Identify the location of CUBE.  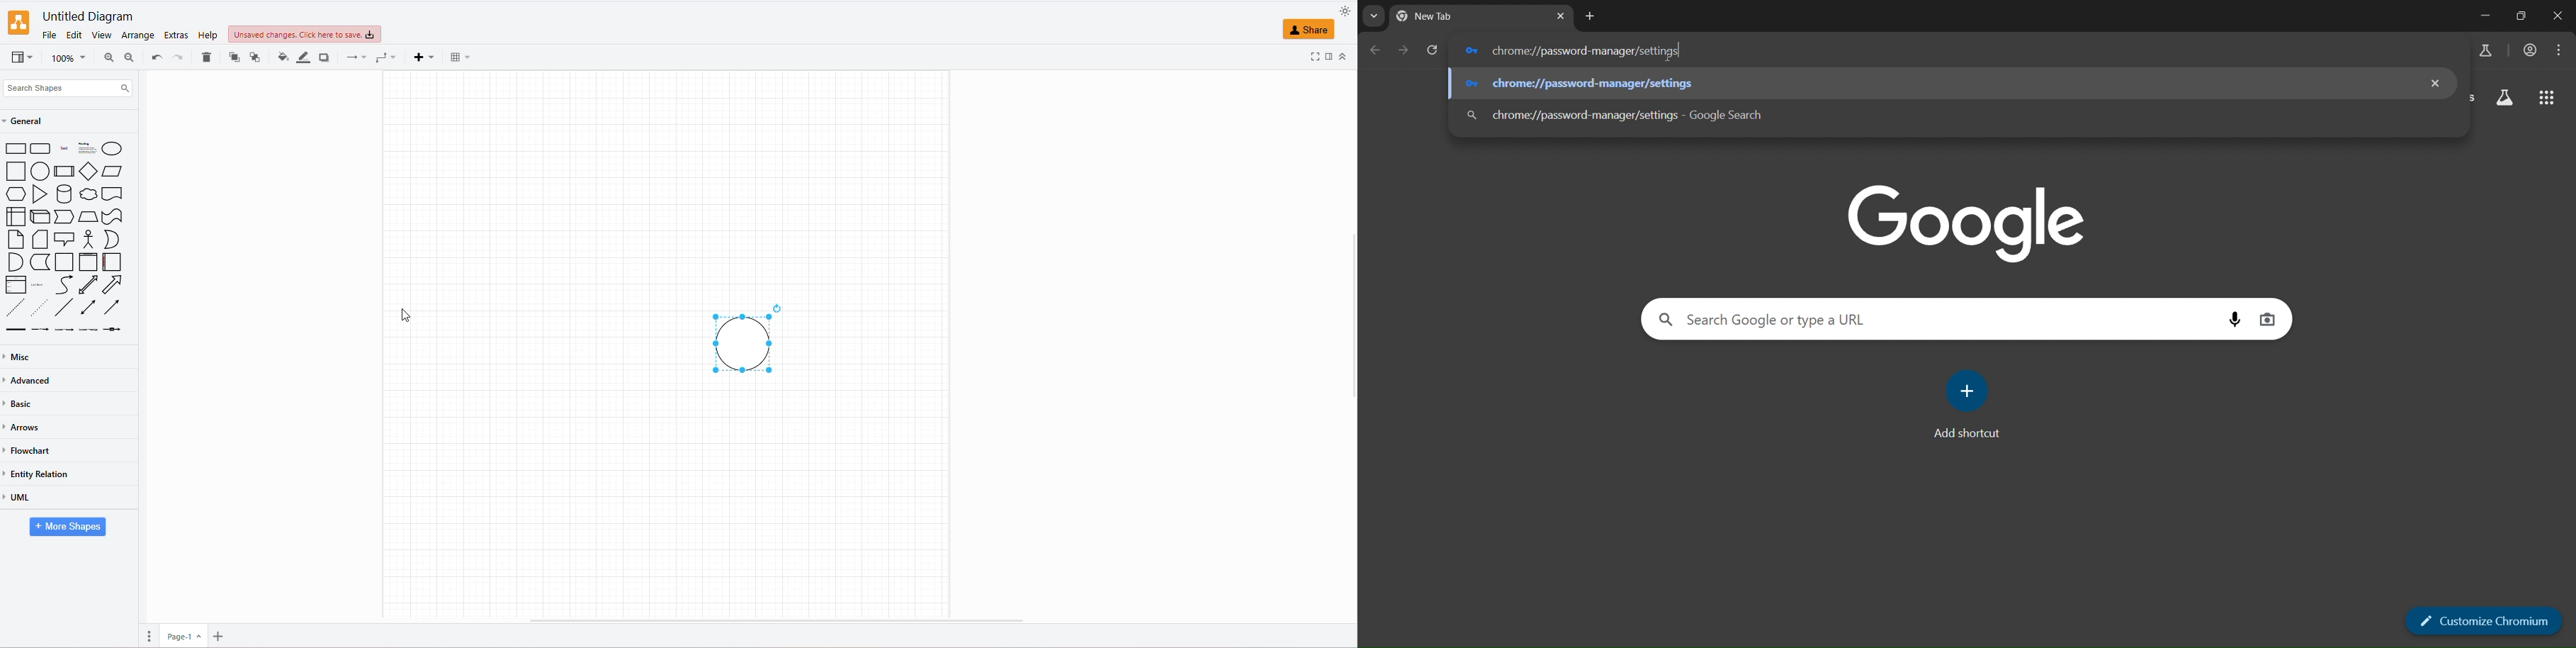
(38, 214).